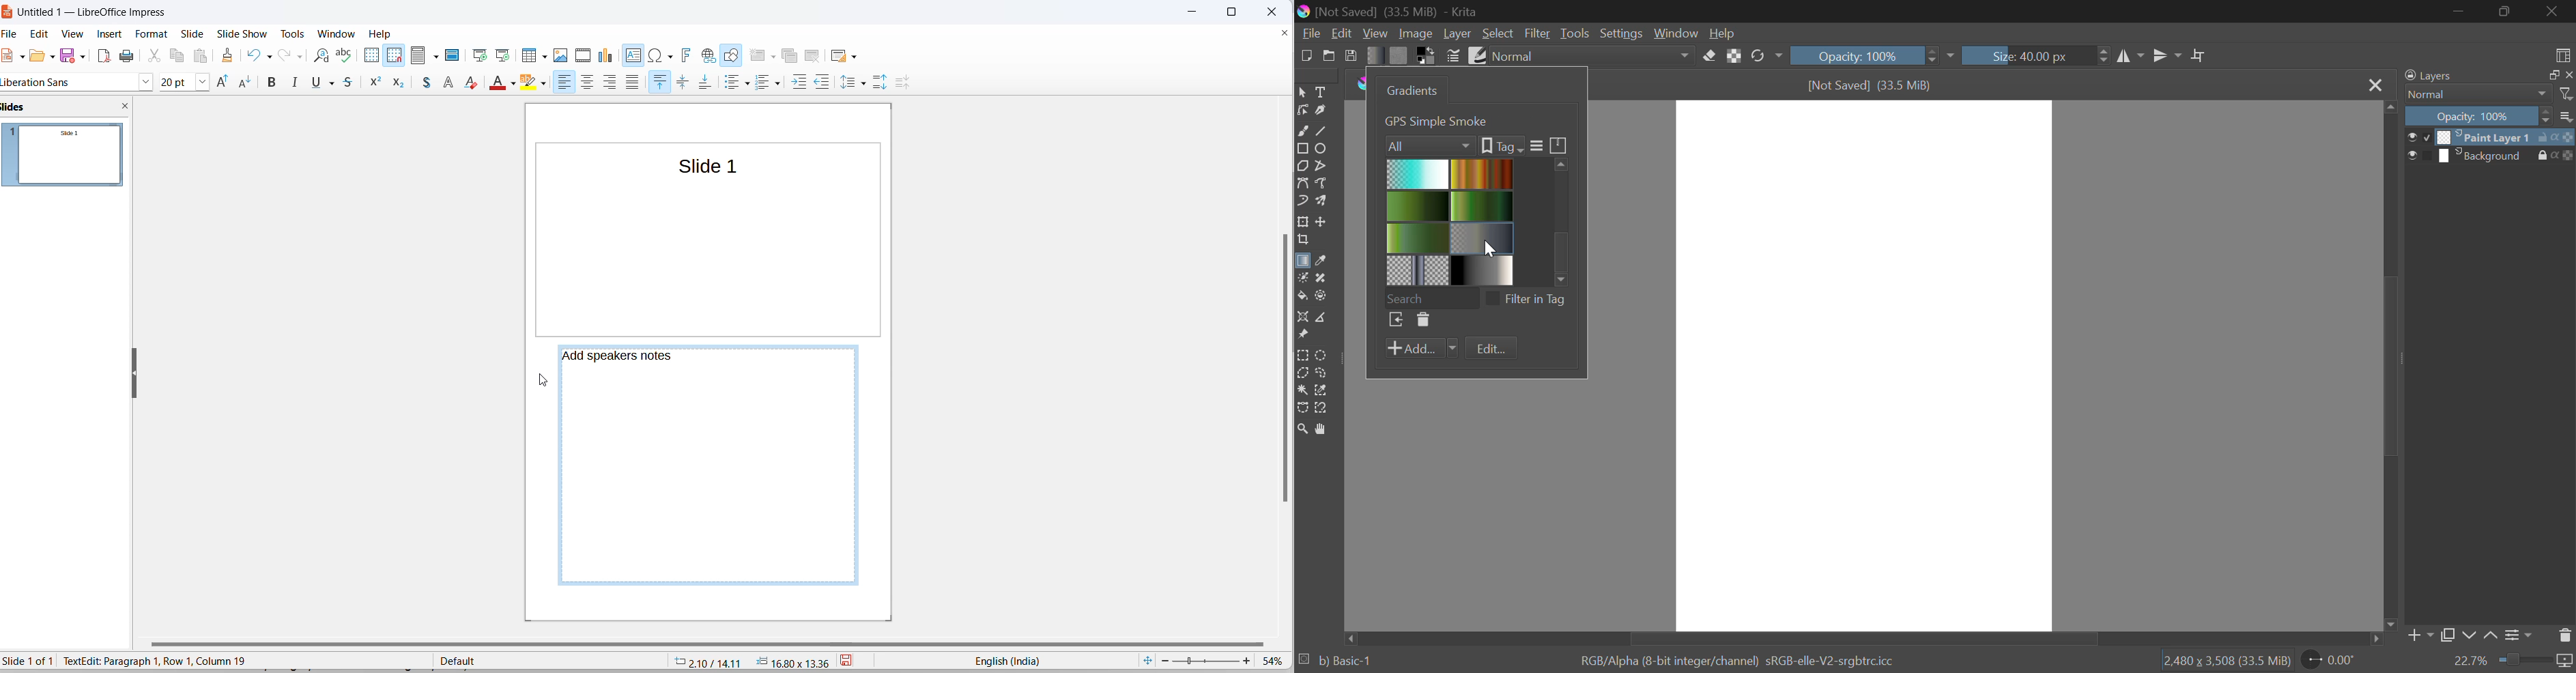 Image resolution: width=2576 pixels, height=700 pixels. Describe the element at coordinates (480, 55) in the screenshot. I see `start from first slide` at that location.